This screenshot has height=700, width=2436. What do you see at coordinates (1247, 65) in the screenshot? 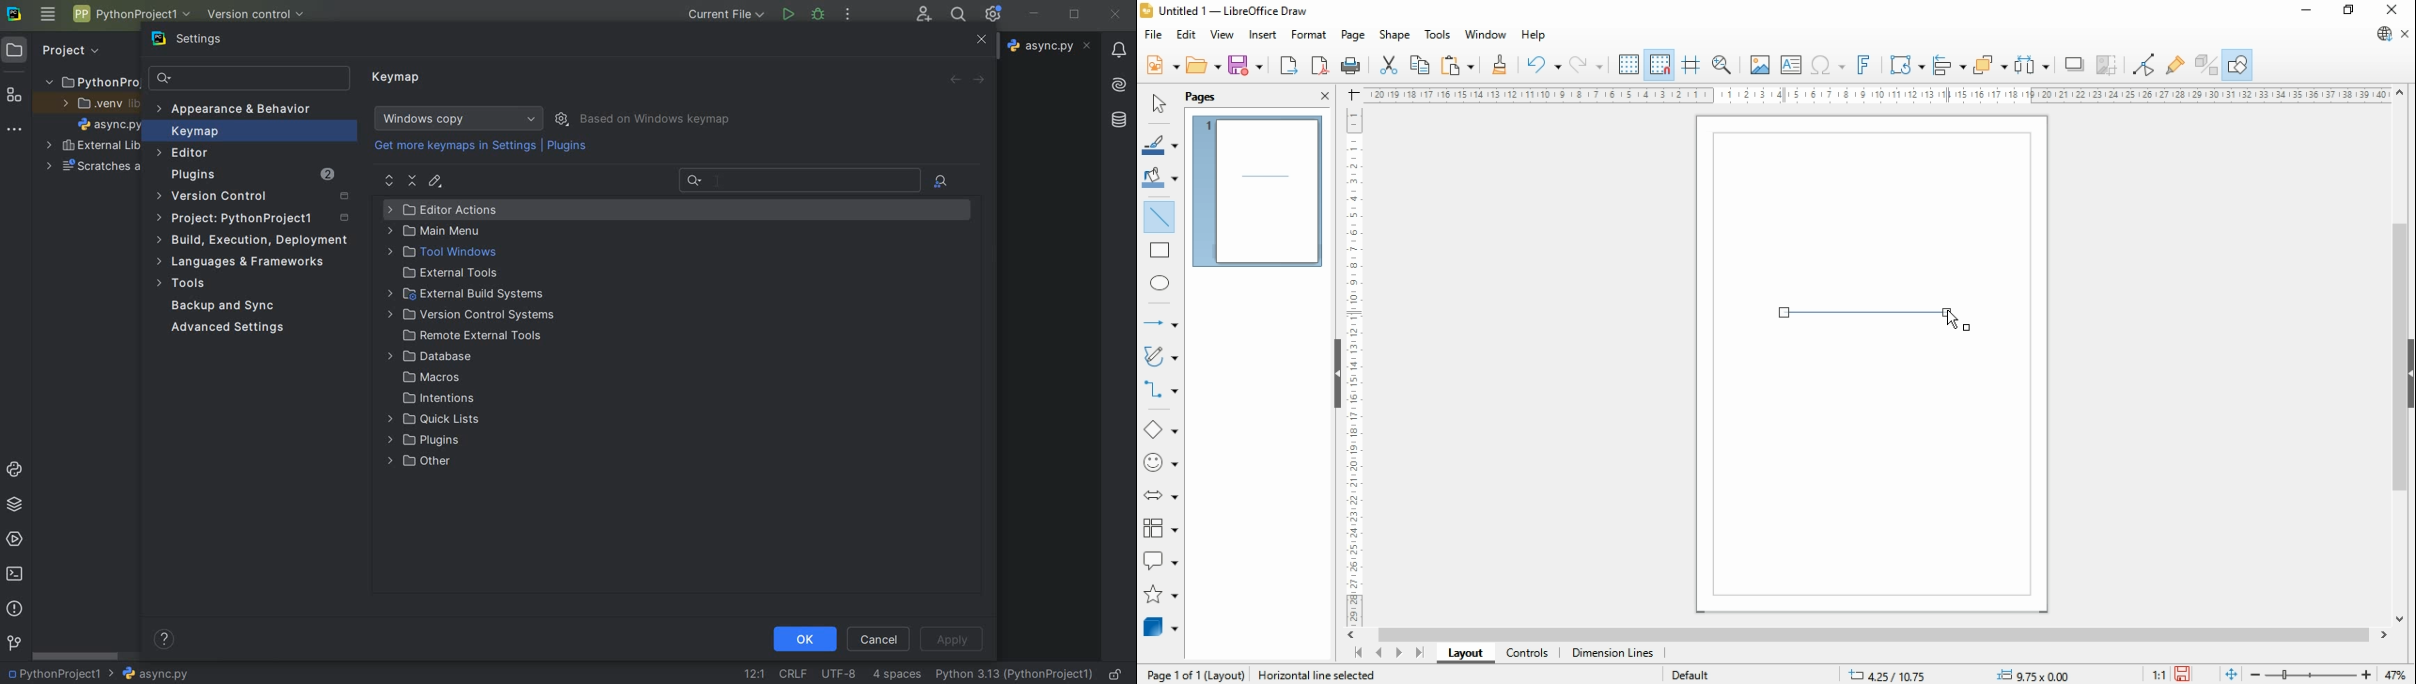
I see `save` at bounding box center [1247, 65].